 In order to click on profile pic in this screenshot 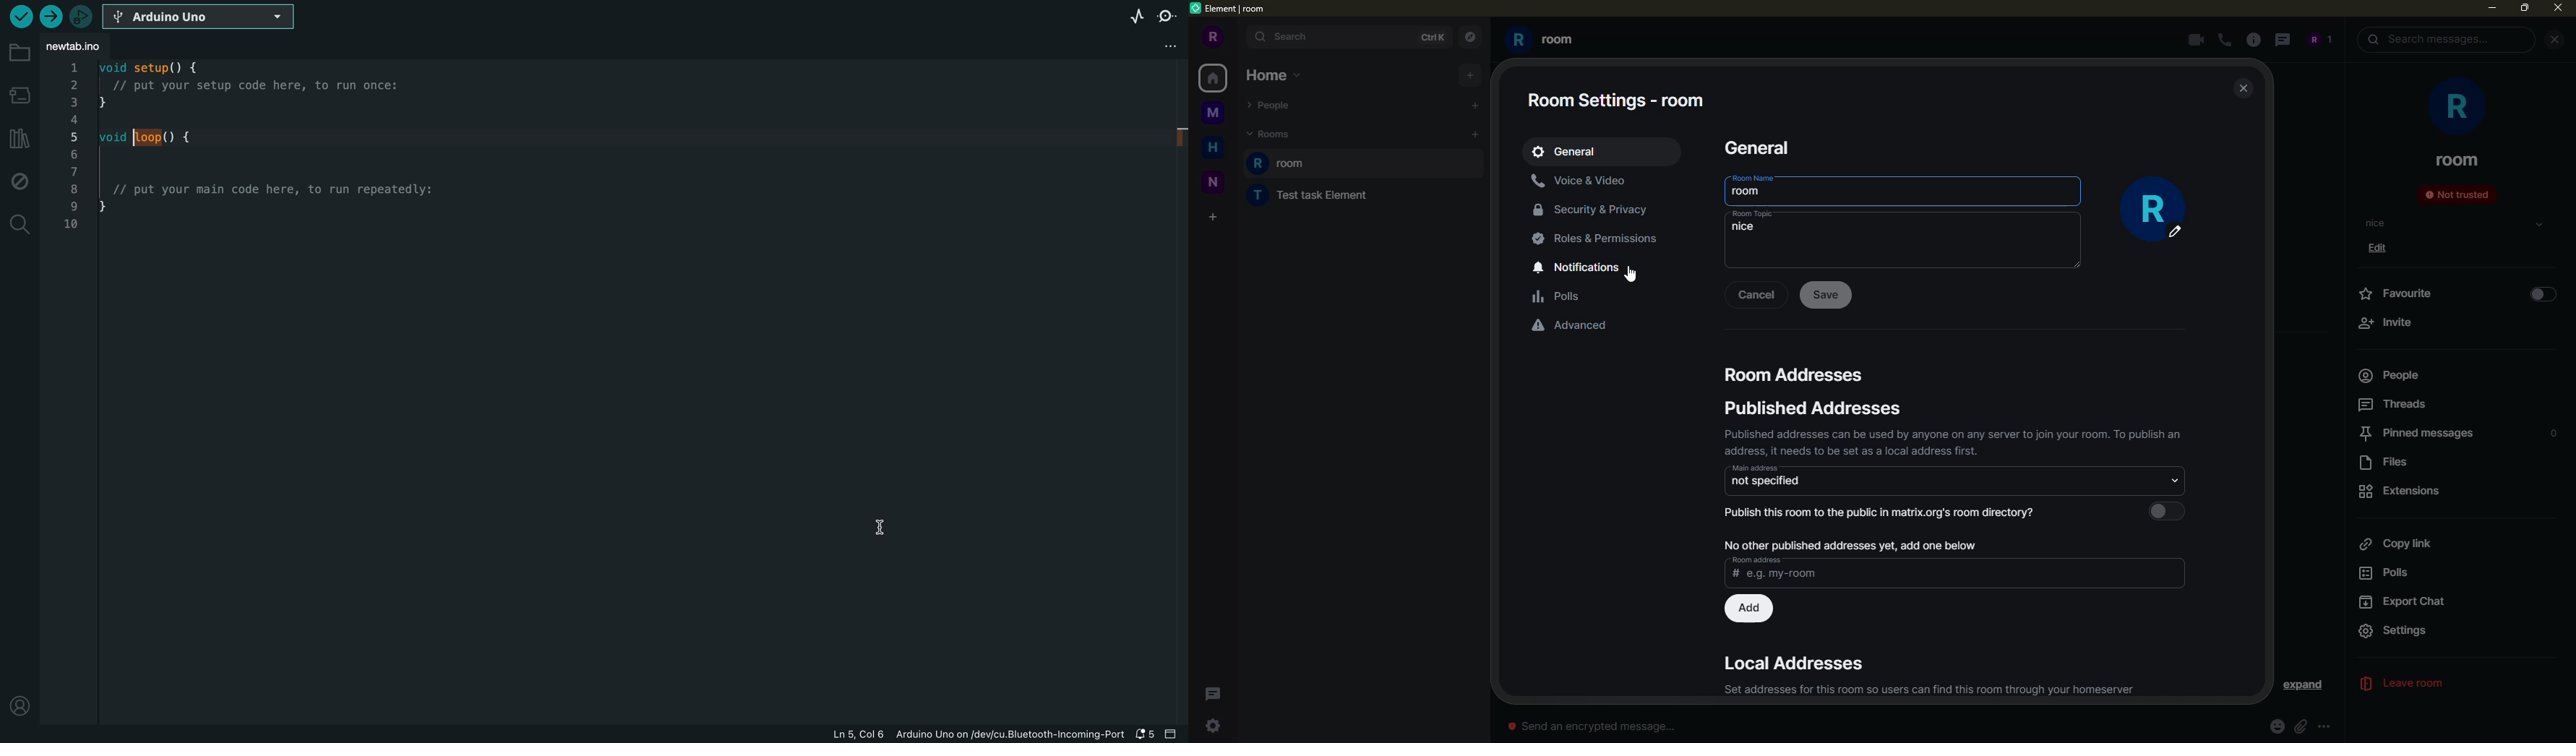, I will do `click(2160, 210)`.